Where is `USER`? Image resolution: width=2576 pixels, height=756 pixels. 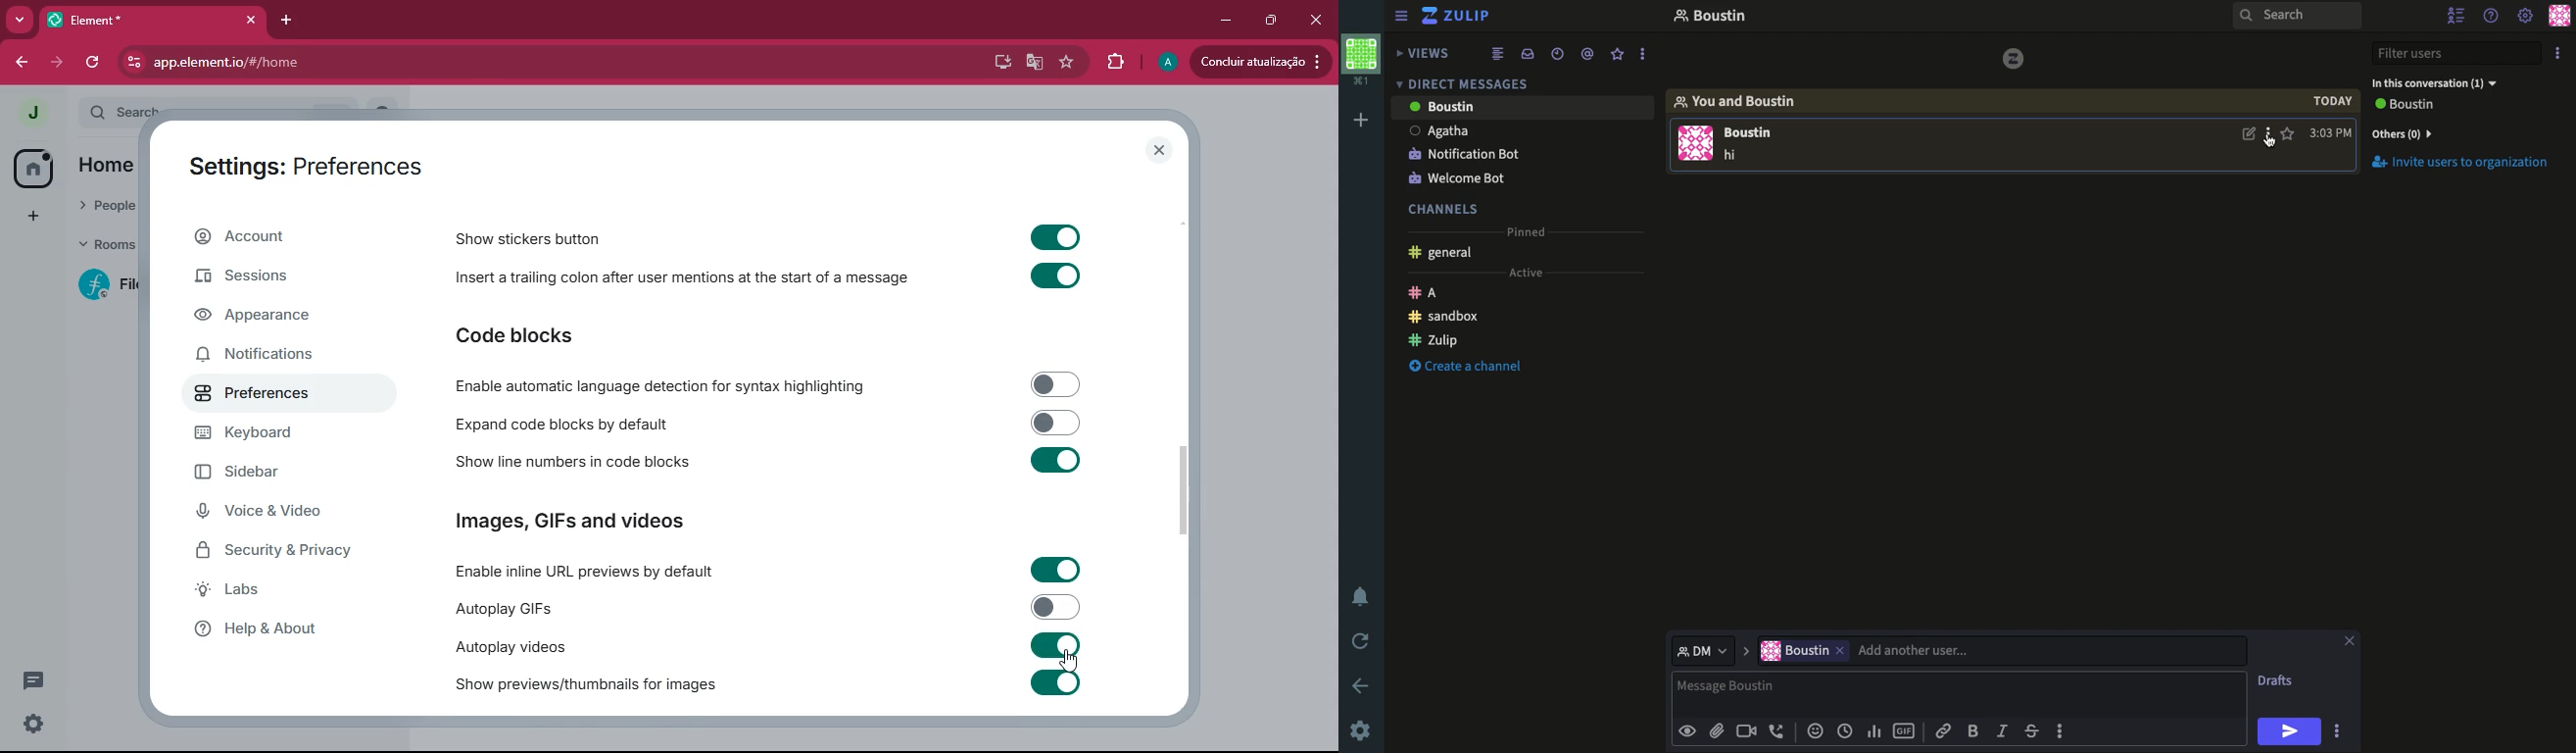
USER is located at coordinates (1755, 134).